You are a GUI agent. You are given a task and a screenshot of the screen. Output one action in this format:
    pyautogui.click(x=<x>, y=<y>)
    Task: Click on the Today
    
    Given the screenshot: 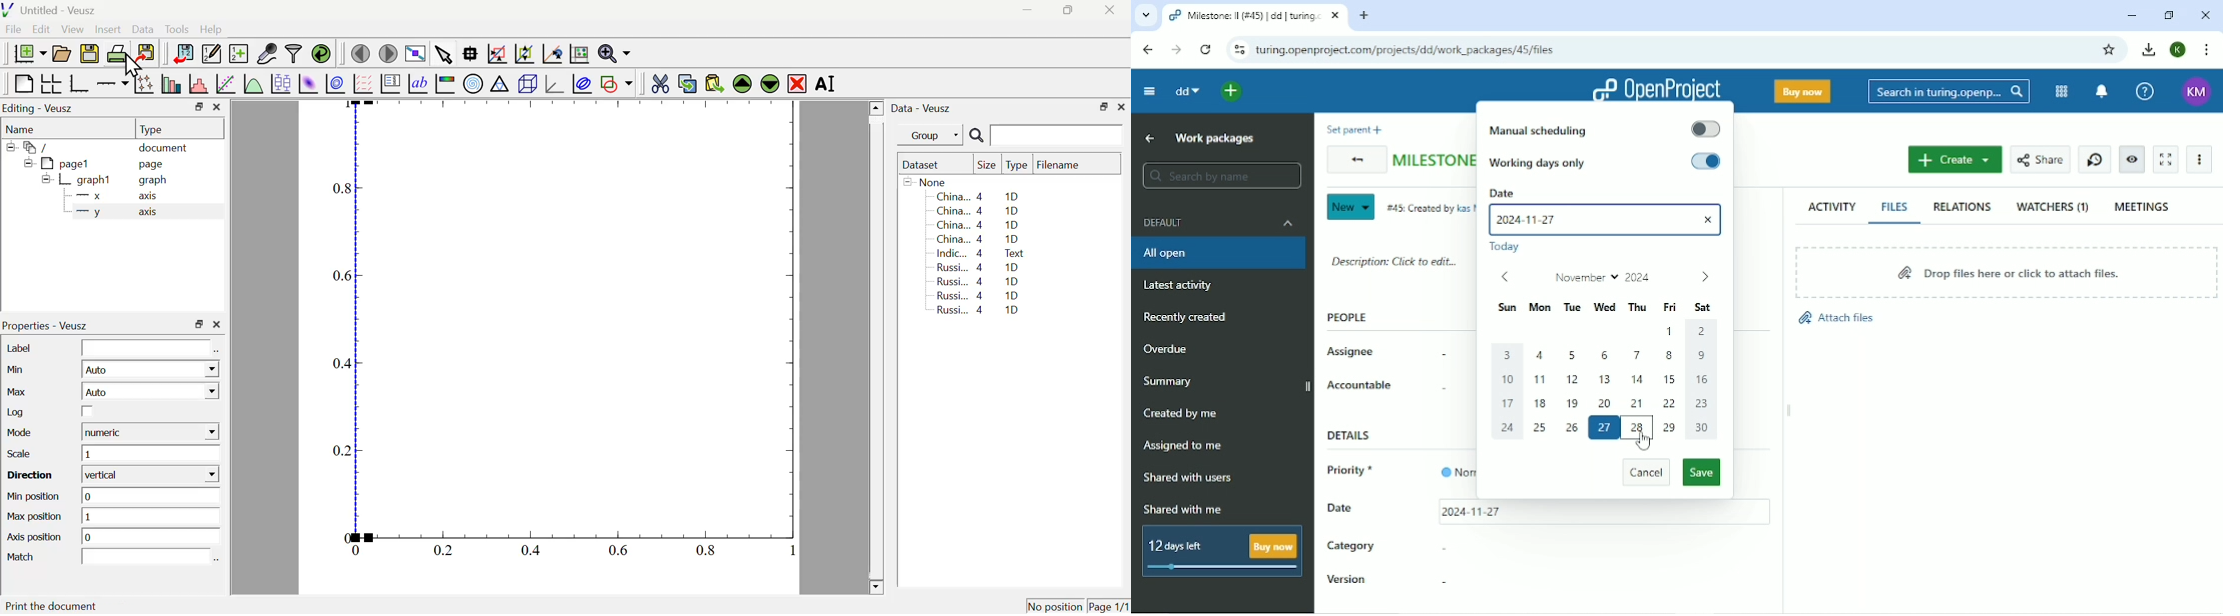 What is the action you would take?
    pyautogui.click(x=1509, y=248)
    